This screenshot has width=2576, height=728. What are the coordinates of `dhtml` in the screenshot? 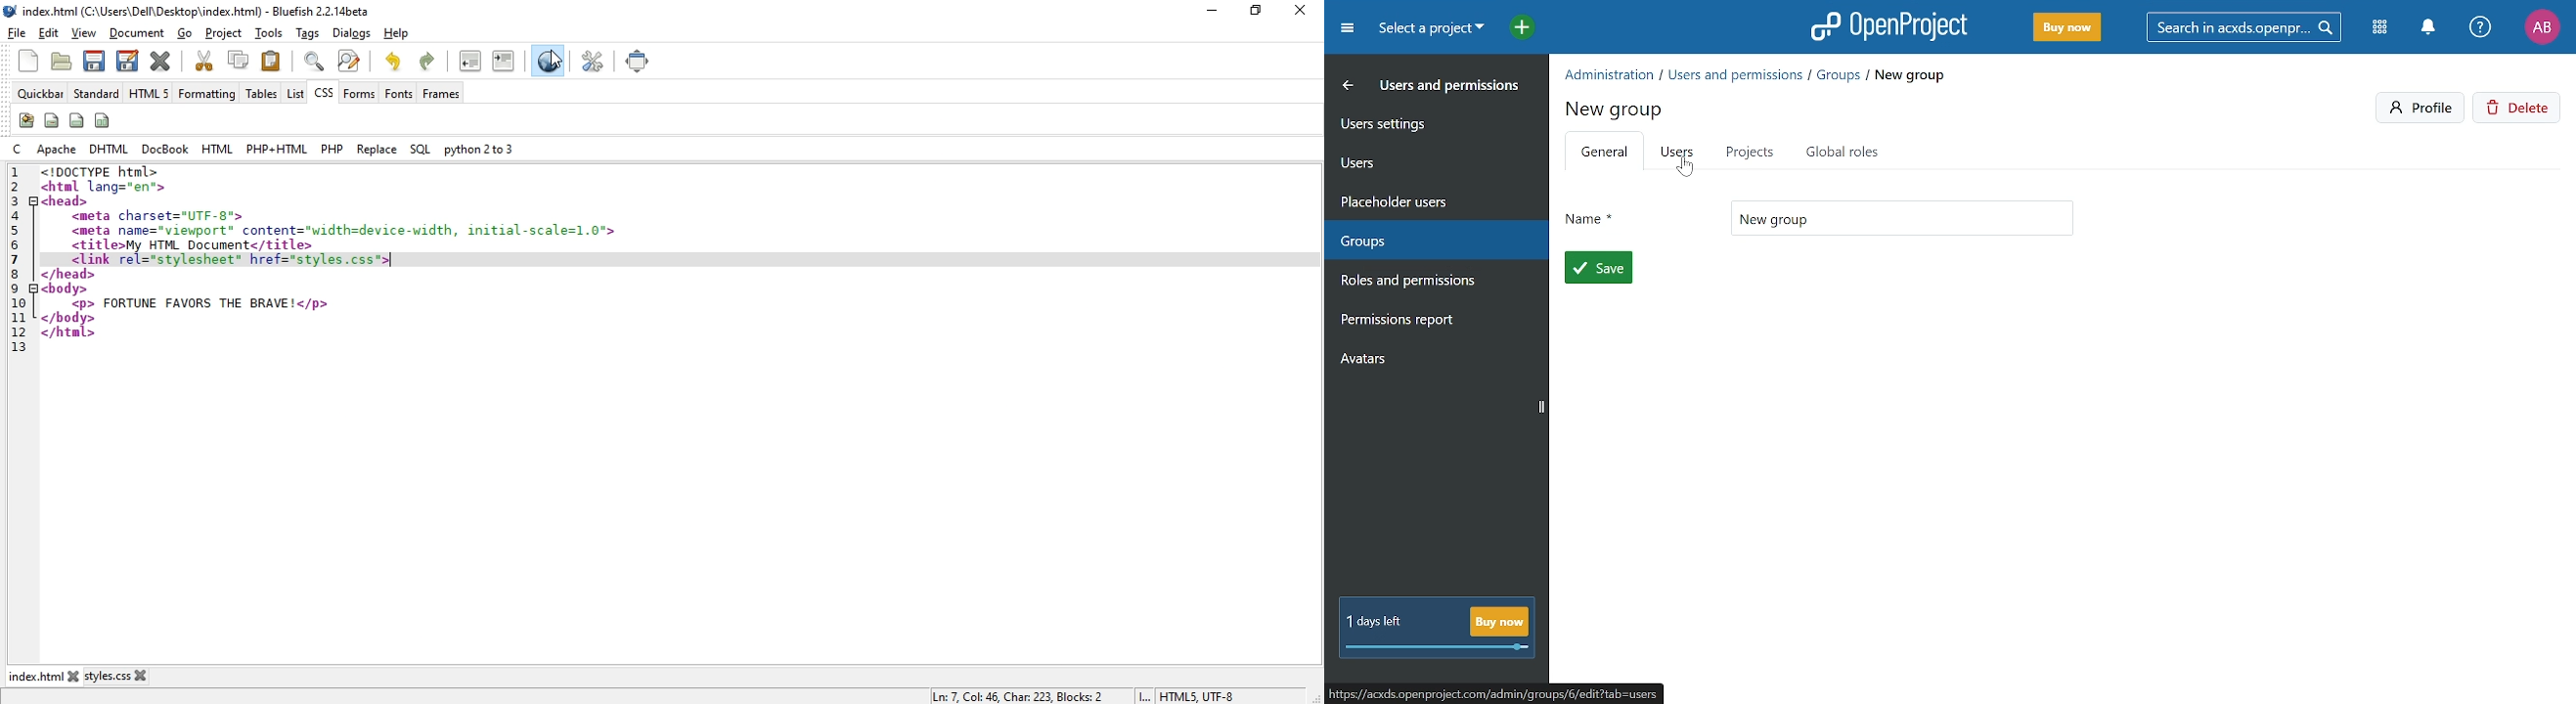 It's located at (111, 149).